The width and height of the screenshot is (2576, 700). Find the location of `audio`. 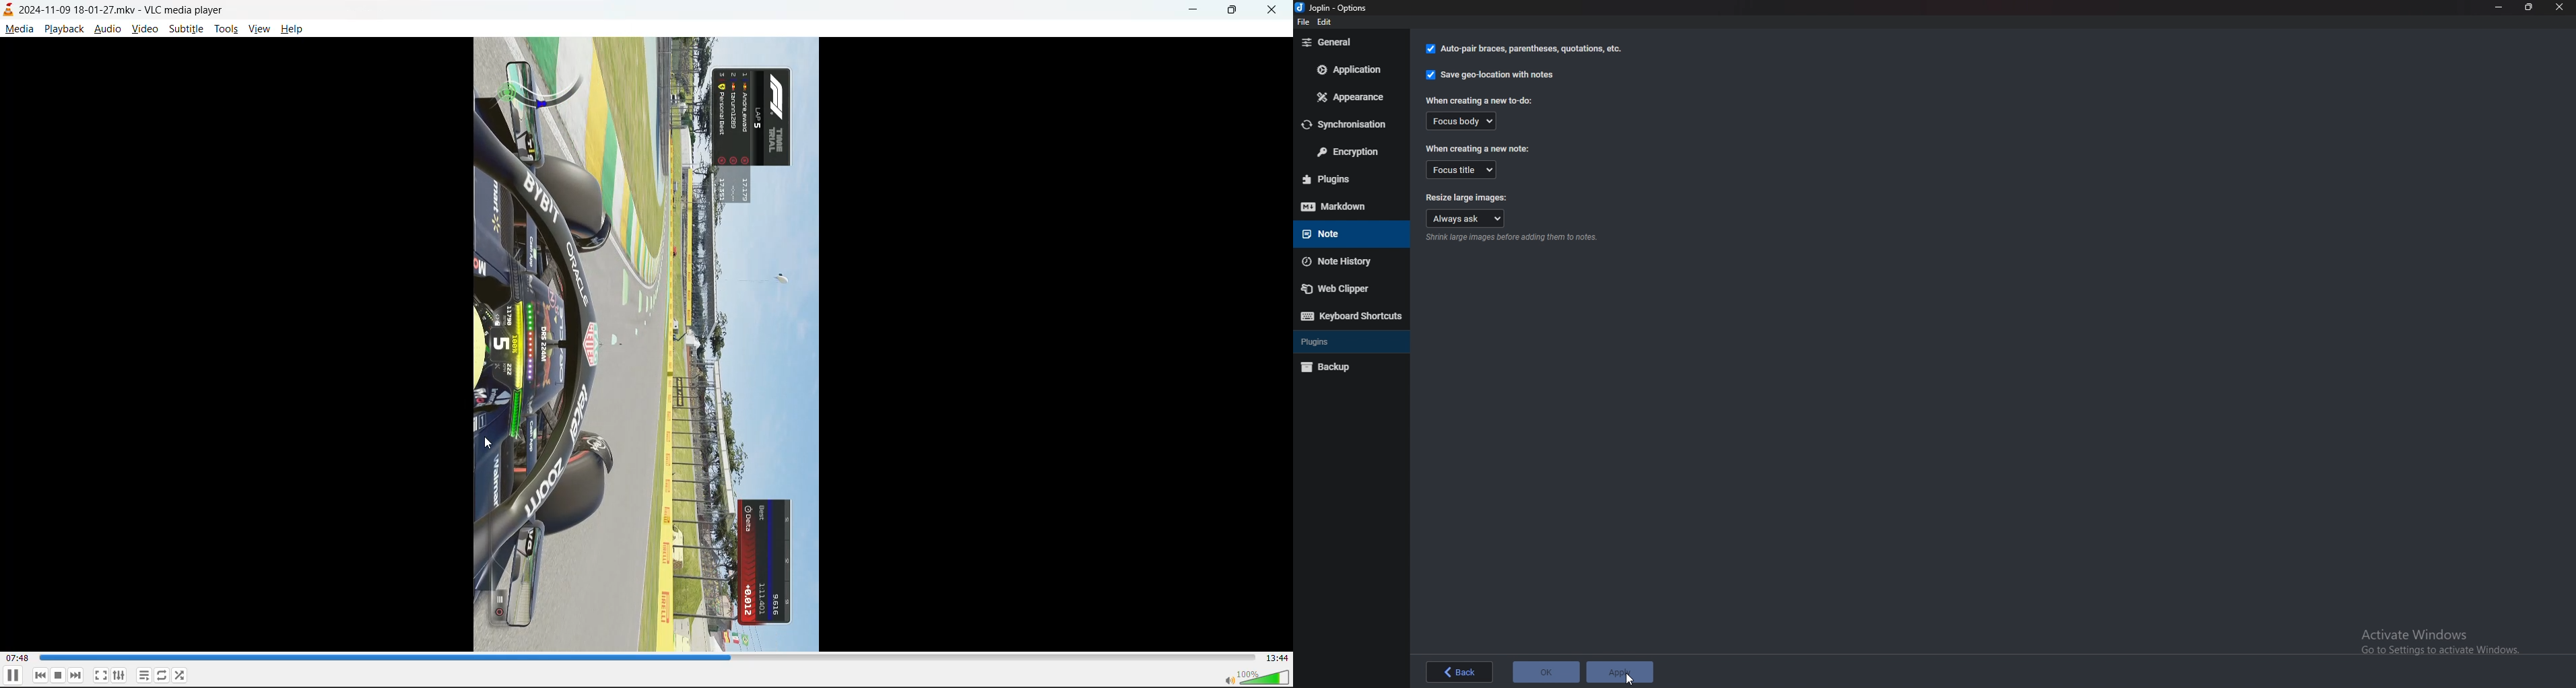

audio is located at coordinates (108, 28).